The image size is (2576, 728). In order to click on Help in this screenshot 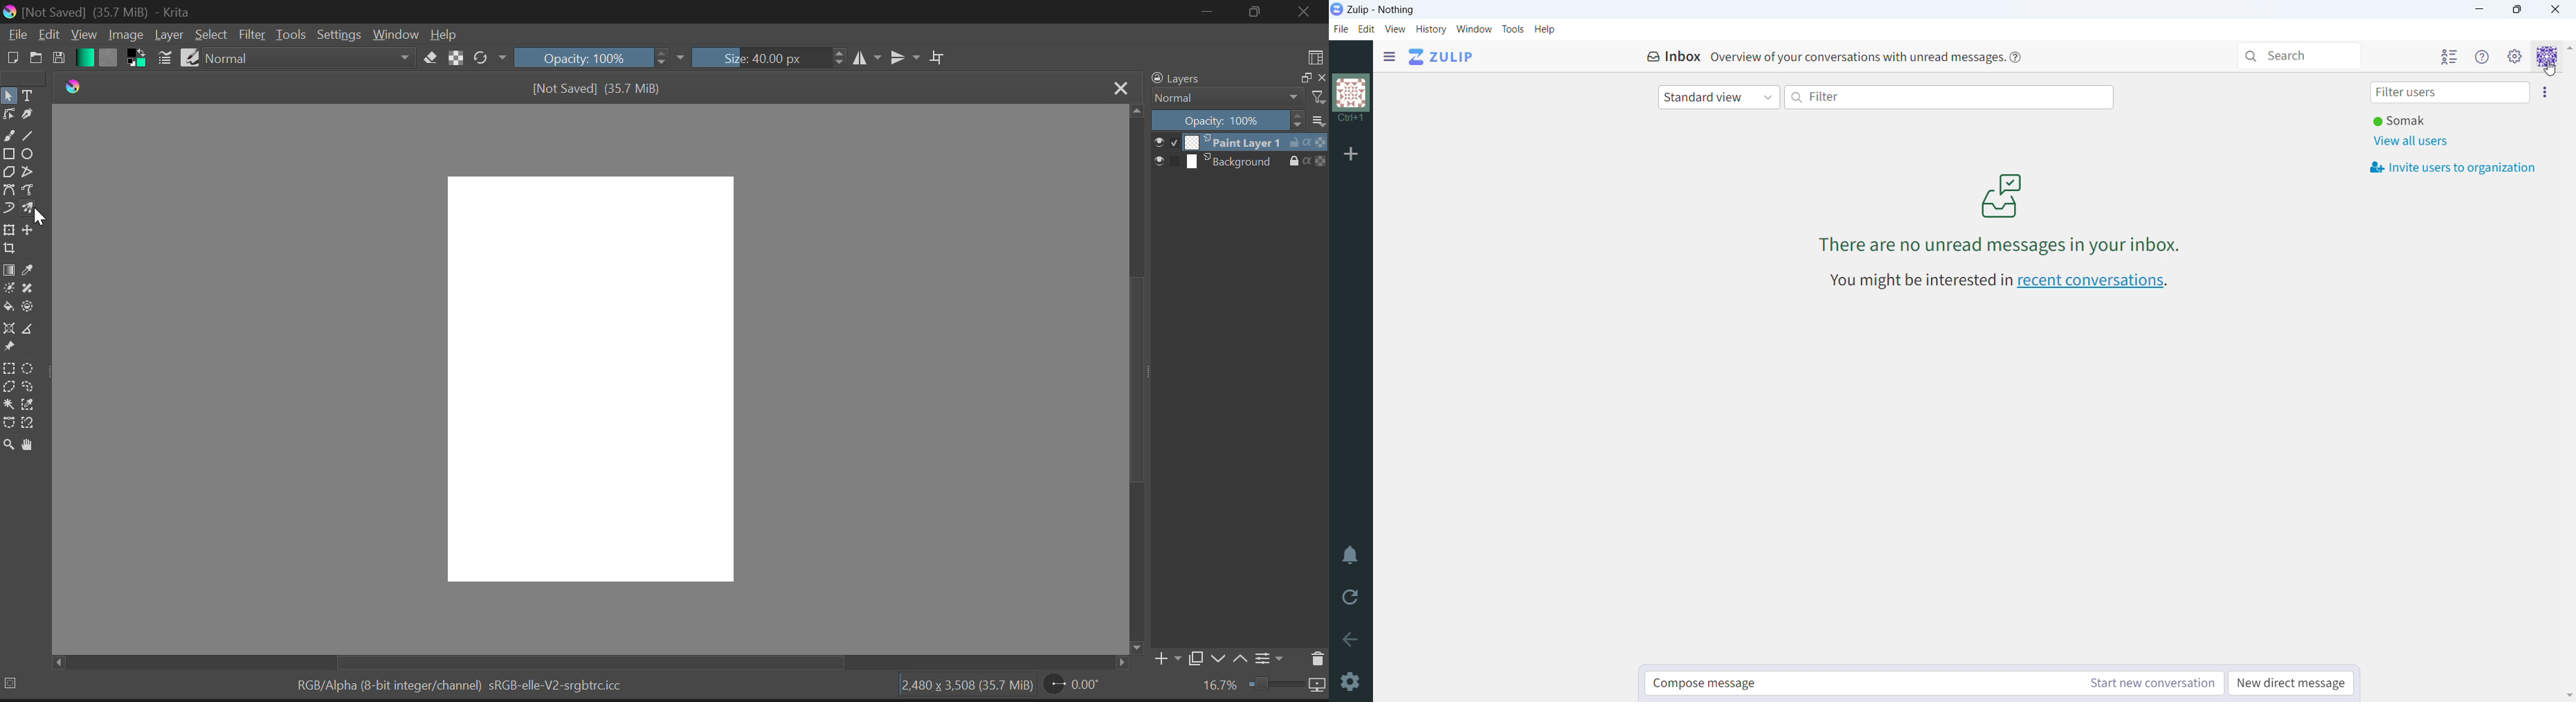, I will do `click(444, 36)`.